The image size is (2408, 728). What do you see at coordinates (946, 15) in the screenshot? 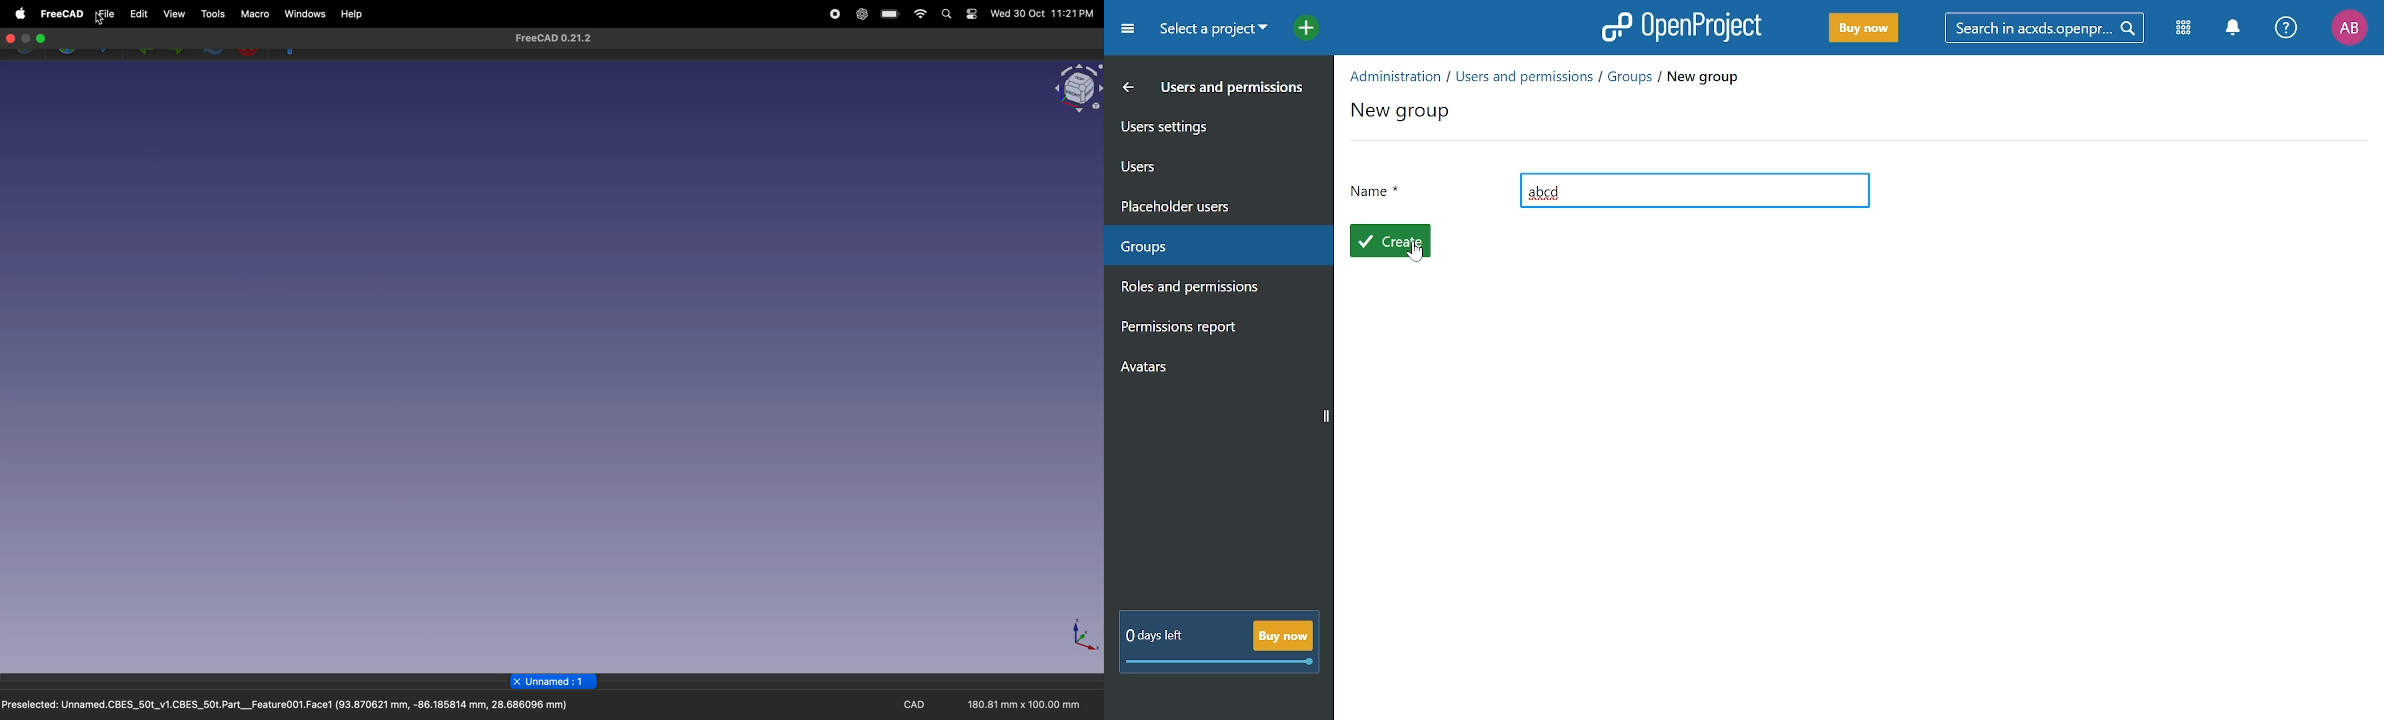
I see `search` at bounding box center [946, 15].